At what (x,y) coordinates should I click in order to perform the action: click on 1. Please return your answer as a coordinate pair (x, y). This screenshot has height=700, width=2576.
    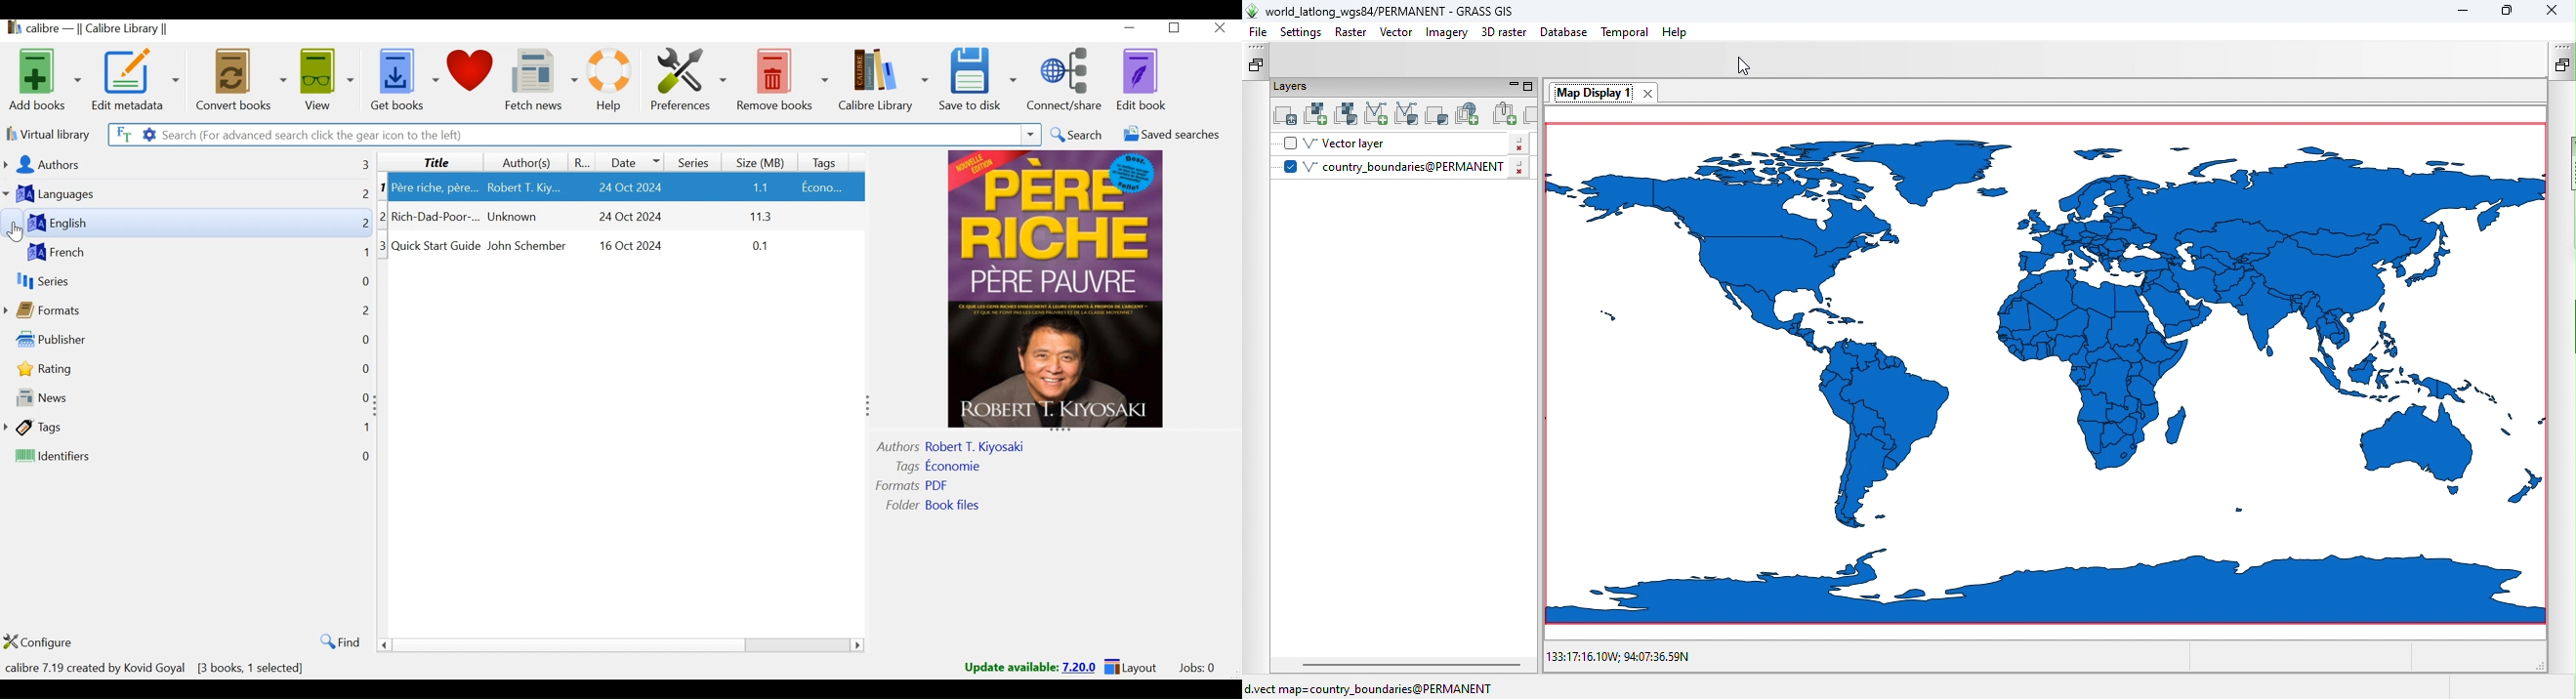
    Looking at the image, I should click on (364, 254).